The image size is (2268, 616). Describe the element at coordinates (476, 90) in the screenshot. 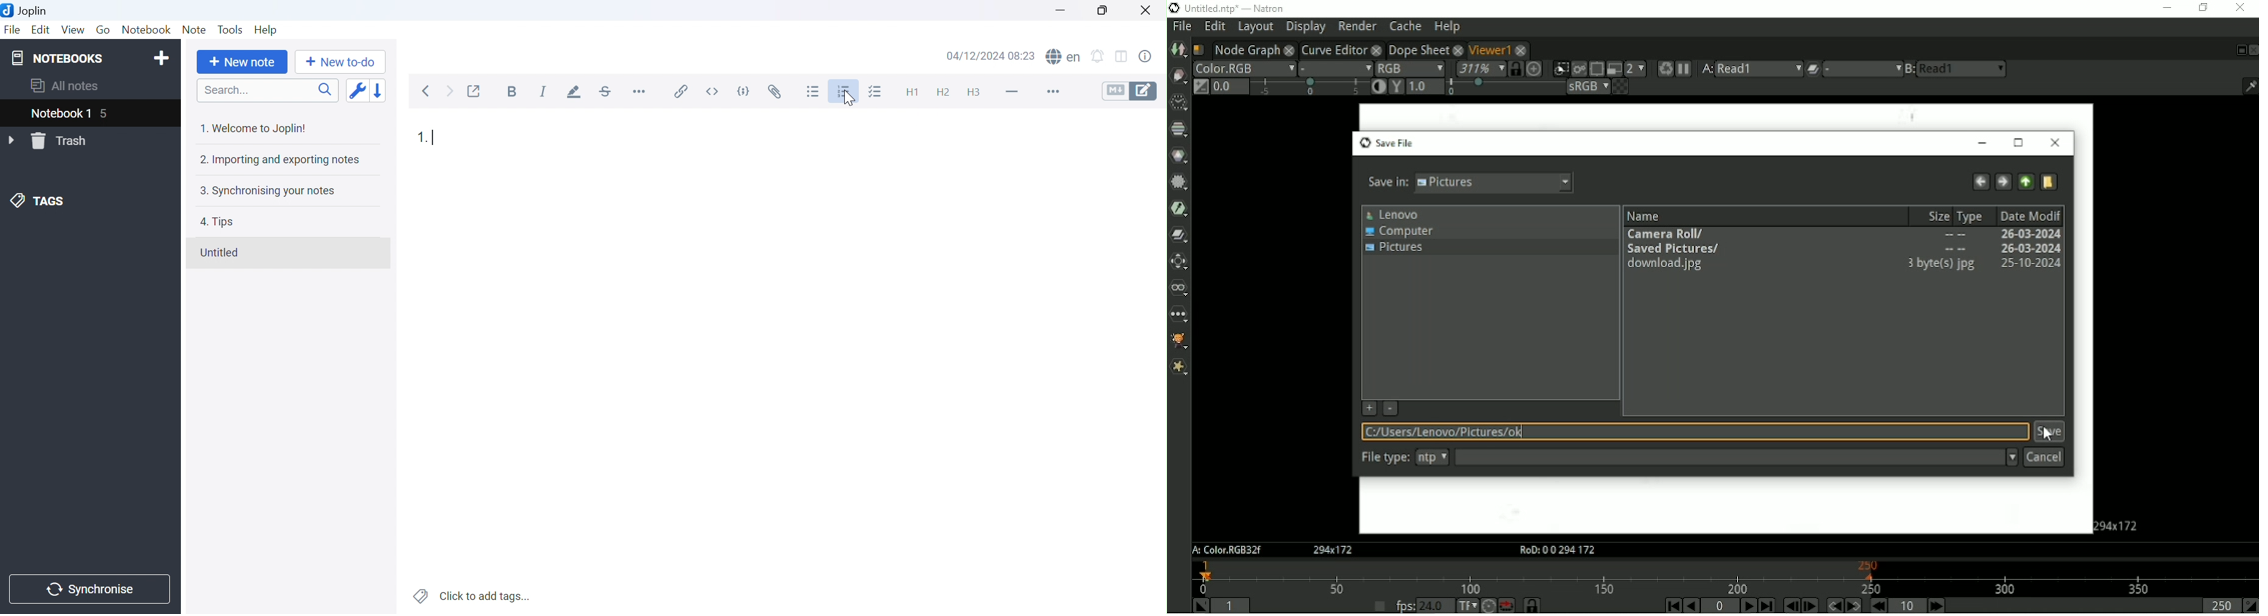

I see `Toggle external editing` at that location.